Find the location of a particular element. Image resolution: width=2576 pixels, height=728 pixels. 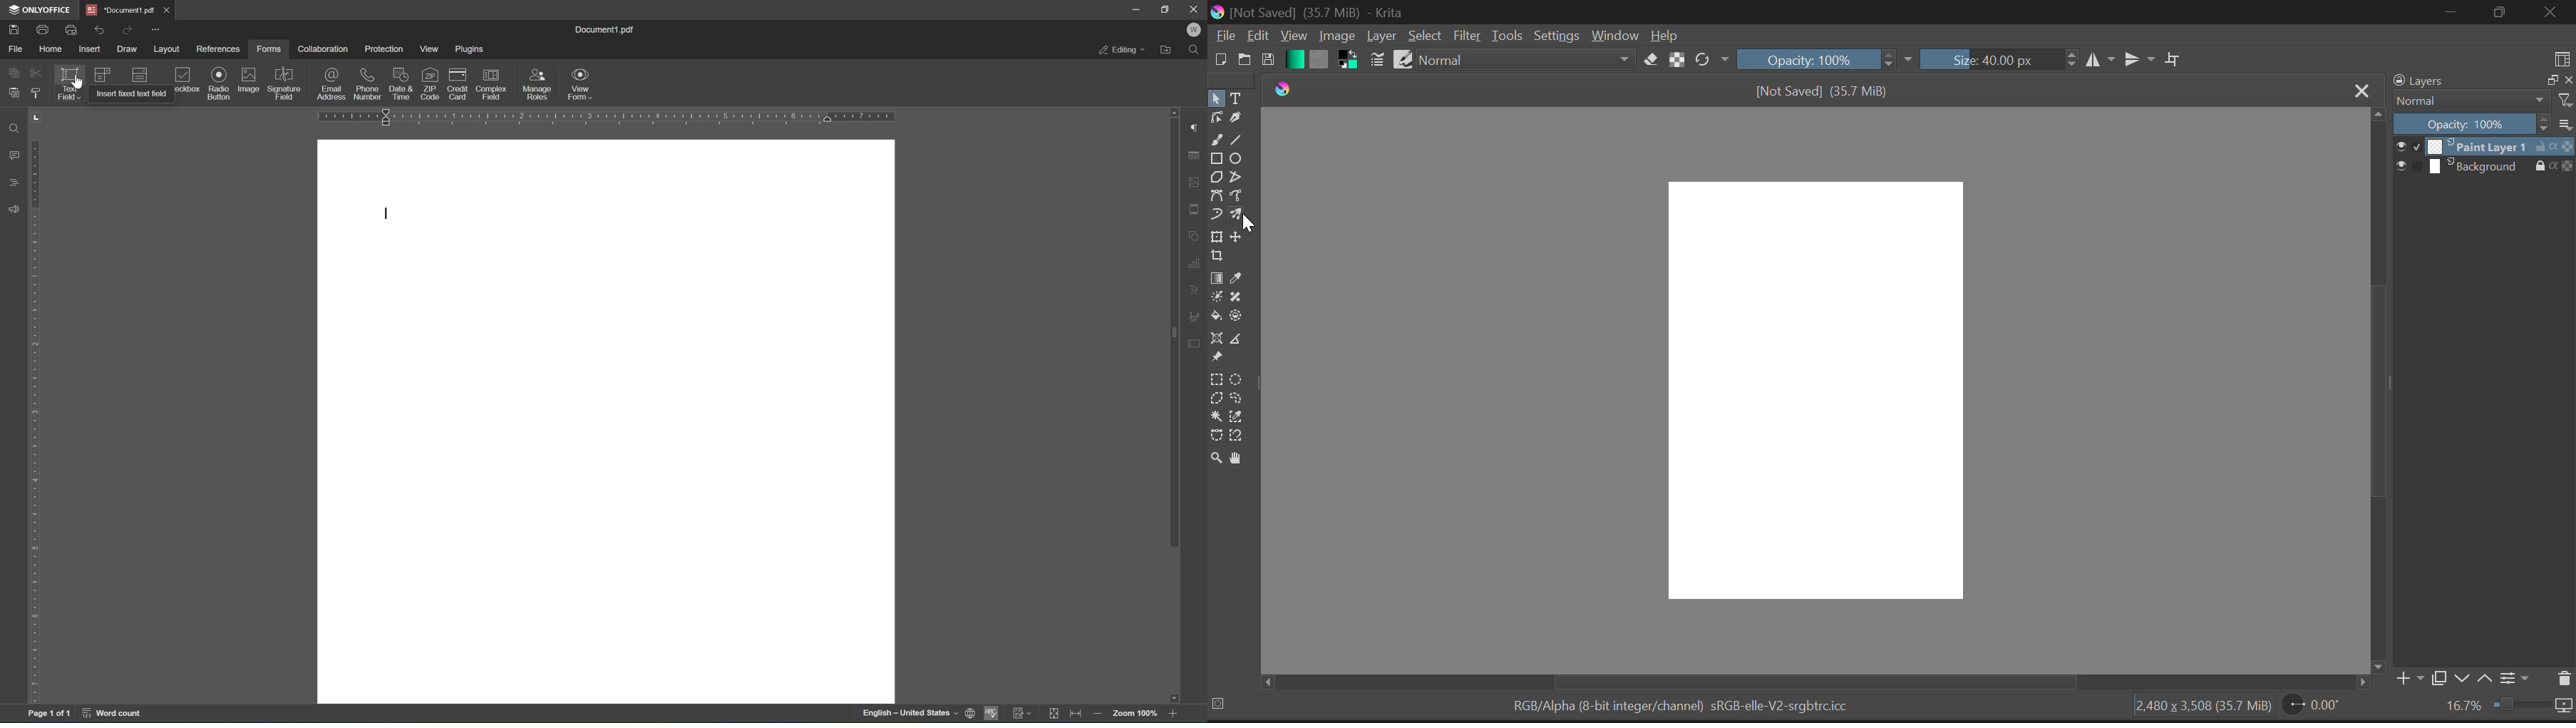

Polygon Selection is located at coordinates (1217, 398).